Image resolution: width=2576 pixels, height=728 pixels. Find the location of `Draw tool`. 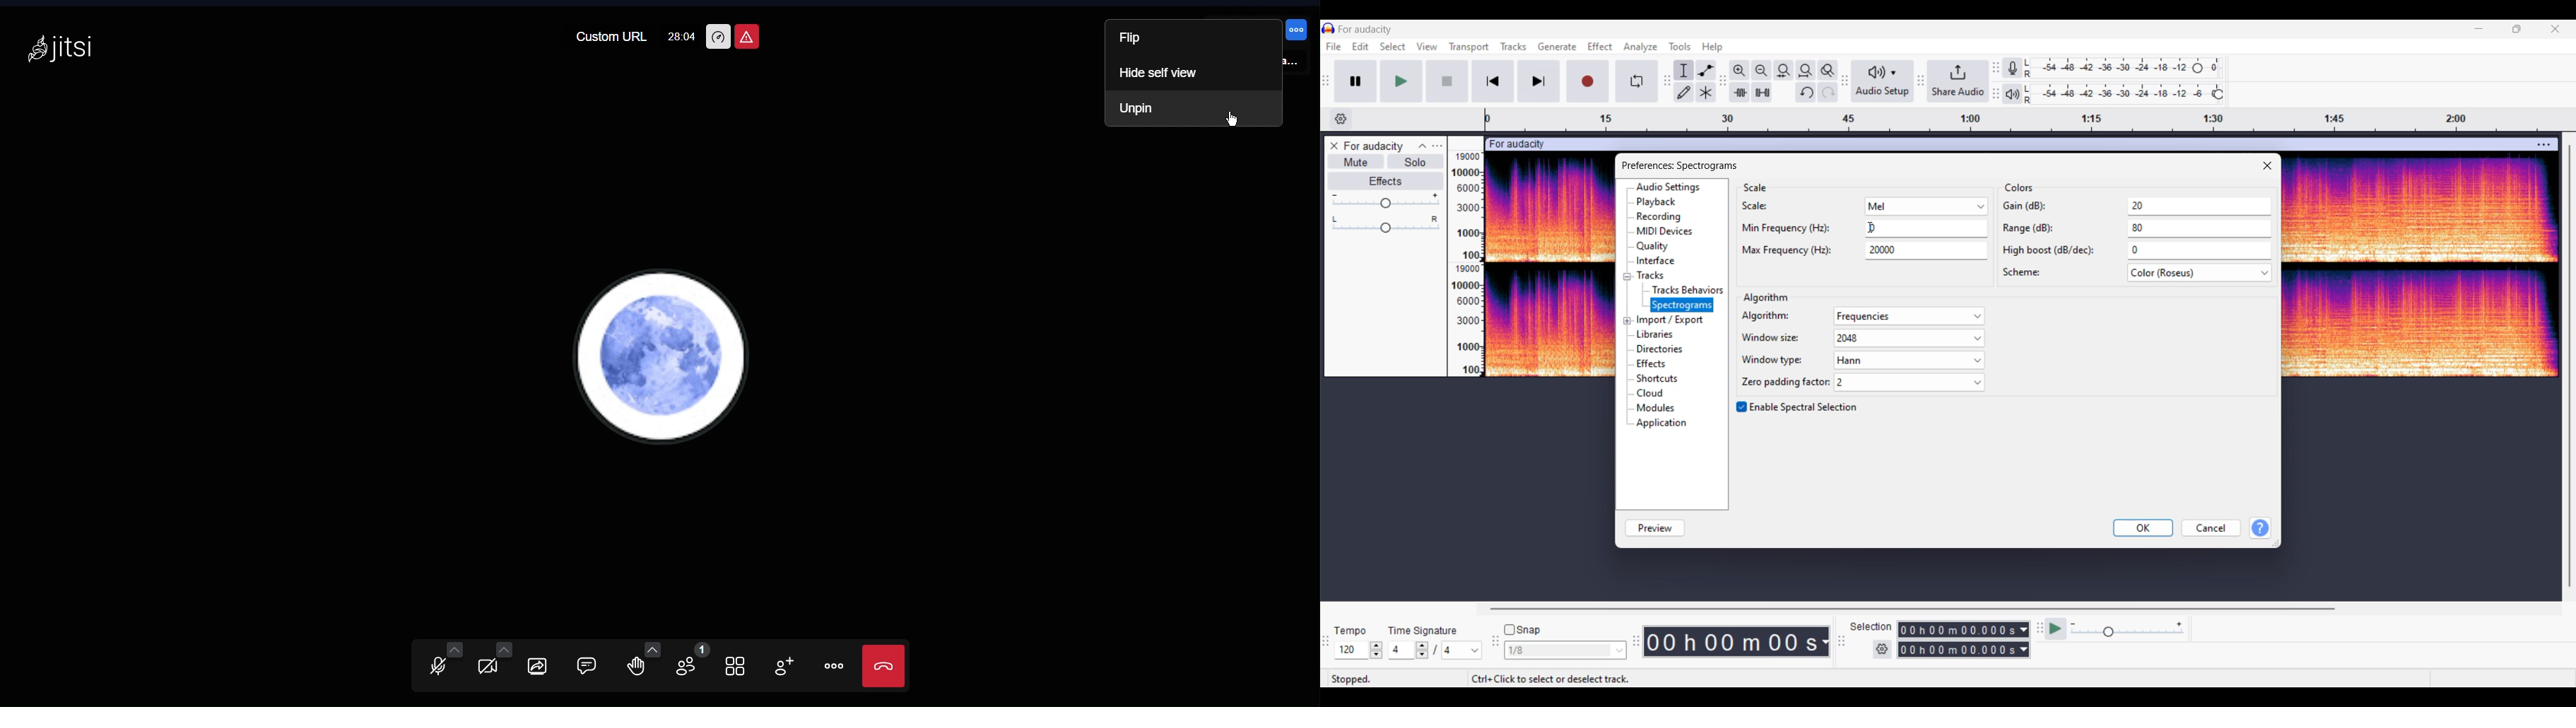

Draw tool is located at coordinates (1684, 92).